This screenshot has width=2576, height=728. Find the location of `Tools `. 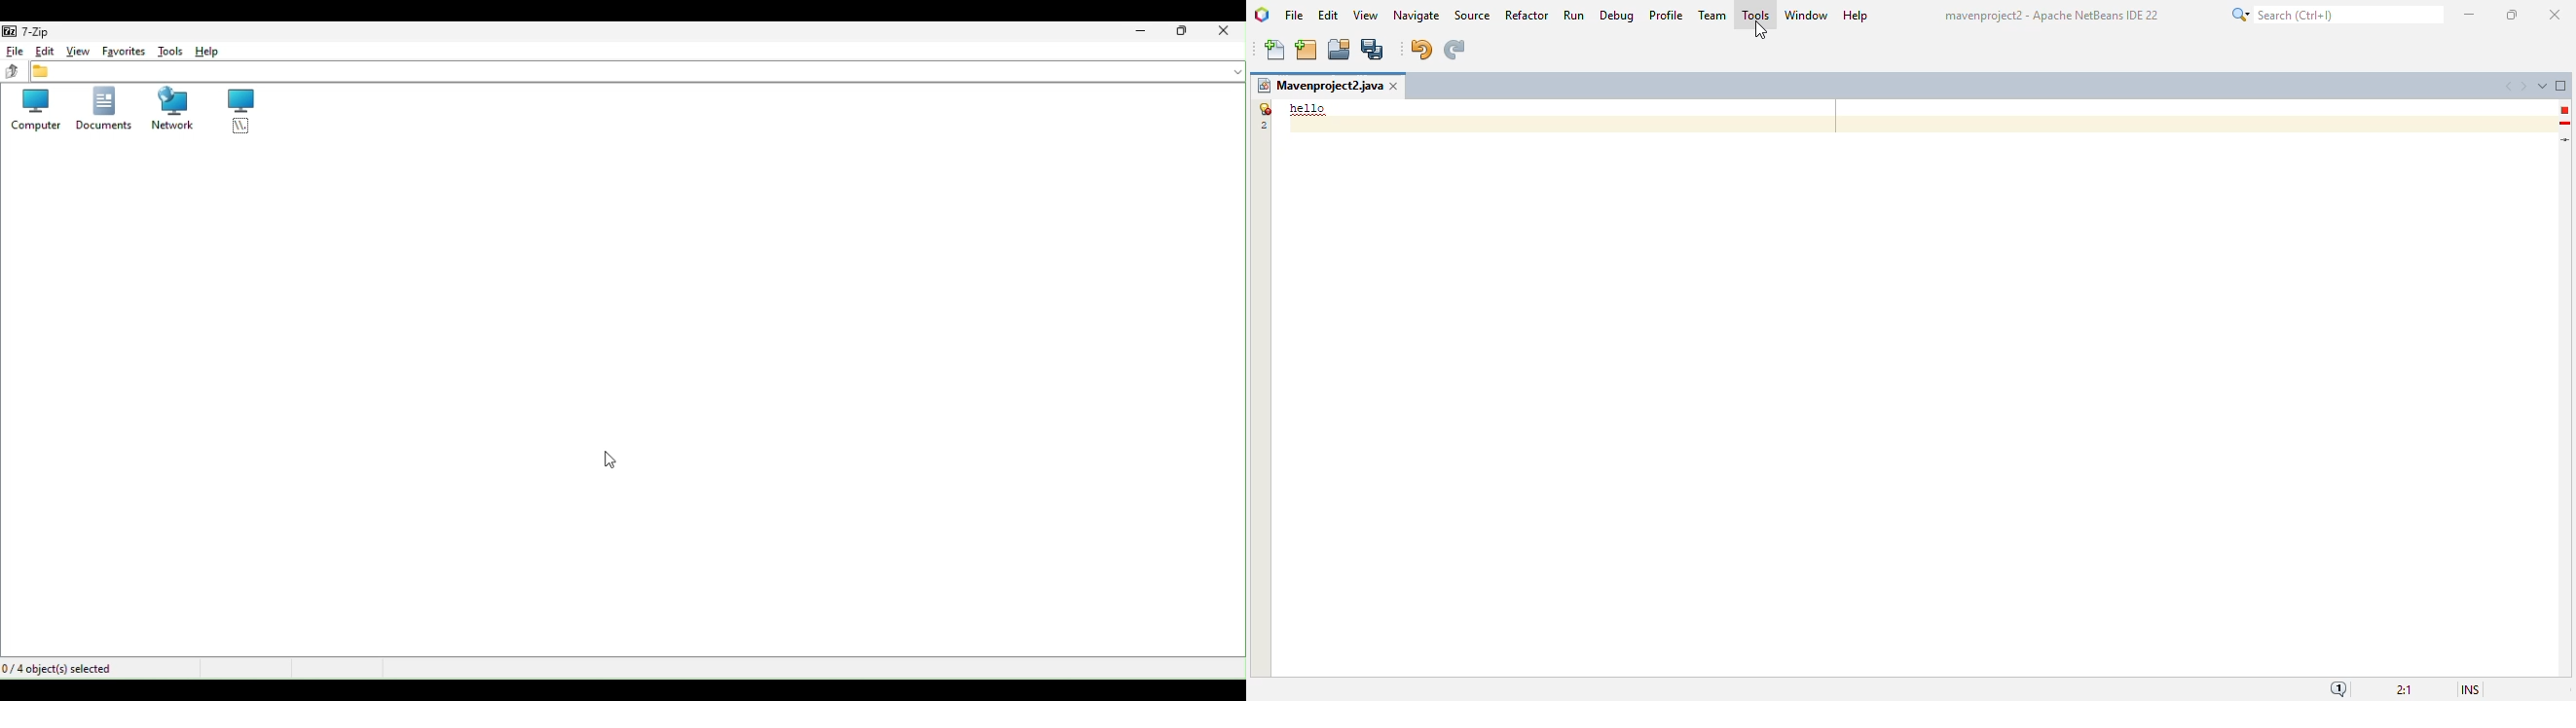

Tools  is located at coordinates (170, 50).